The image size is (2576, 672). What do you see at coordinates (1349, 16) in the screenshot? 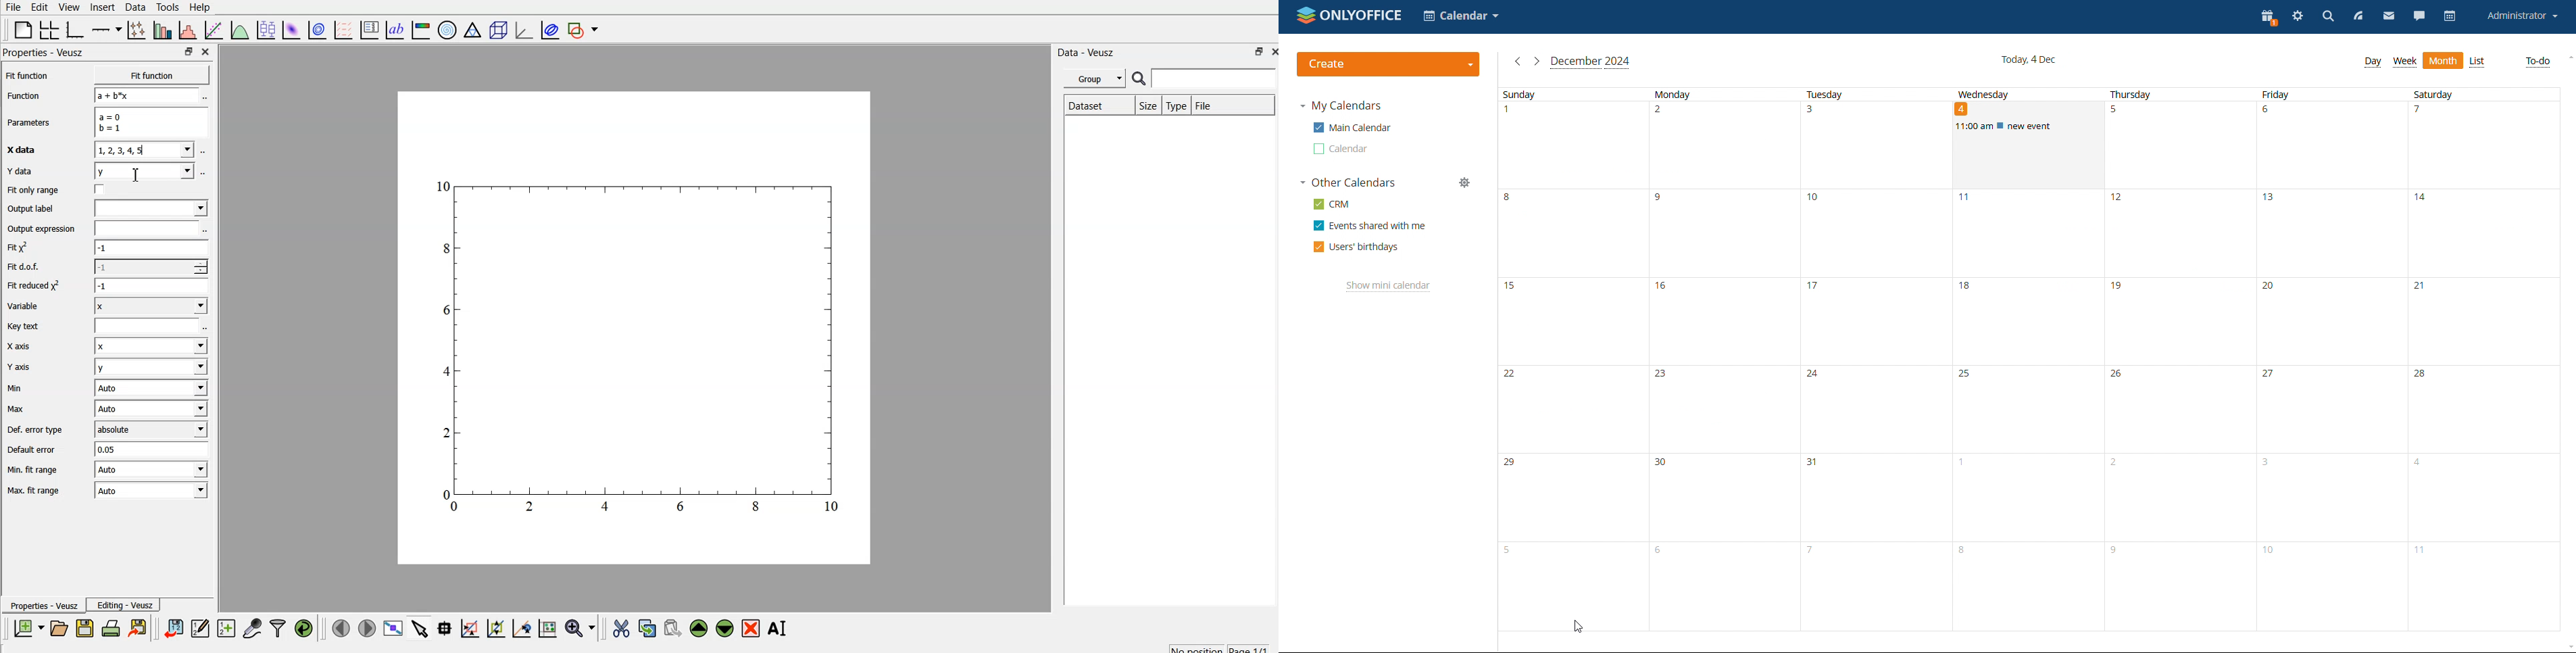
I see `logo` at bounding box center [1349, 16].